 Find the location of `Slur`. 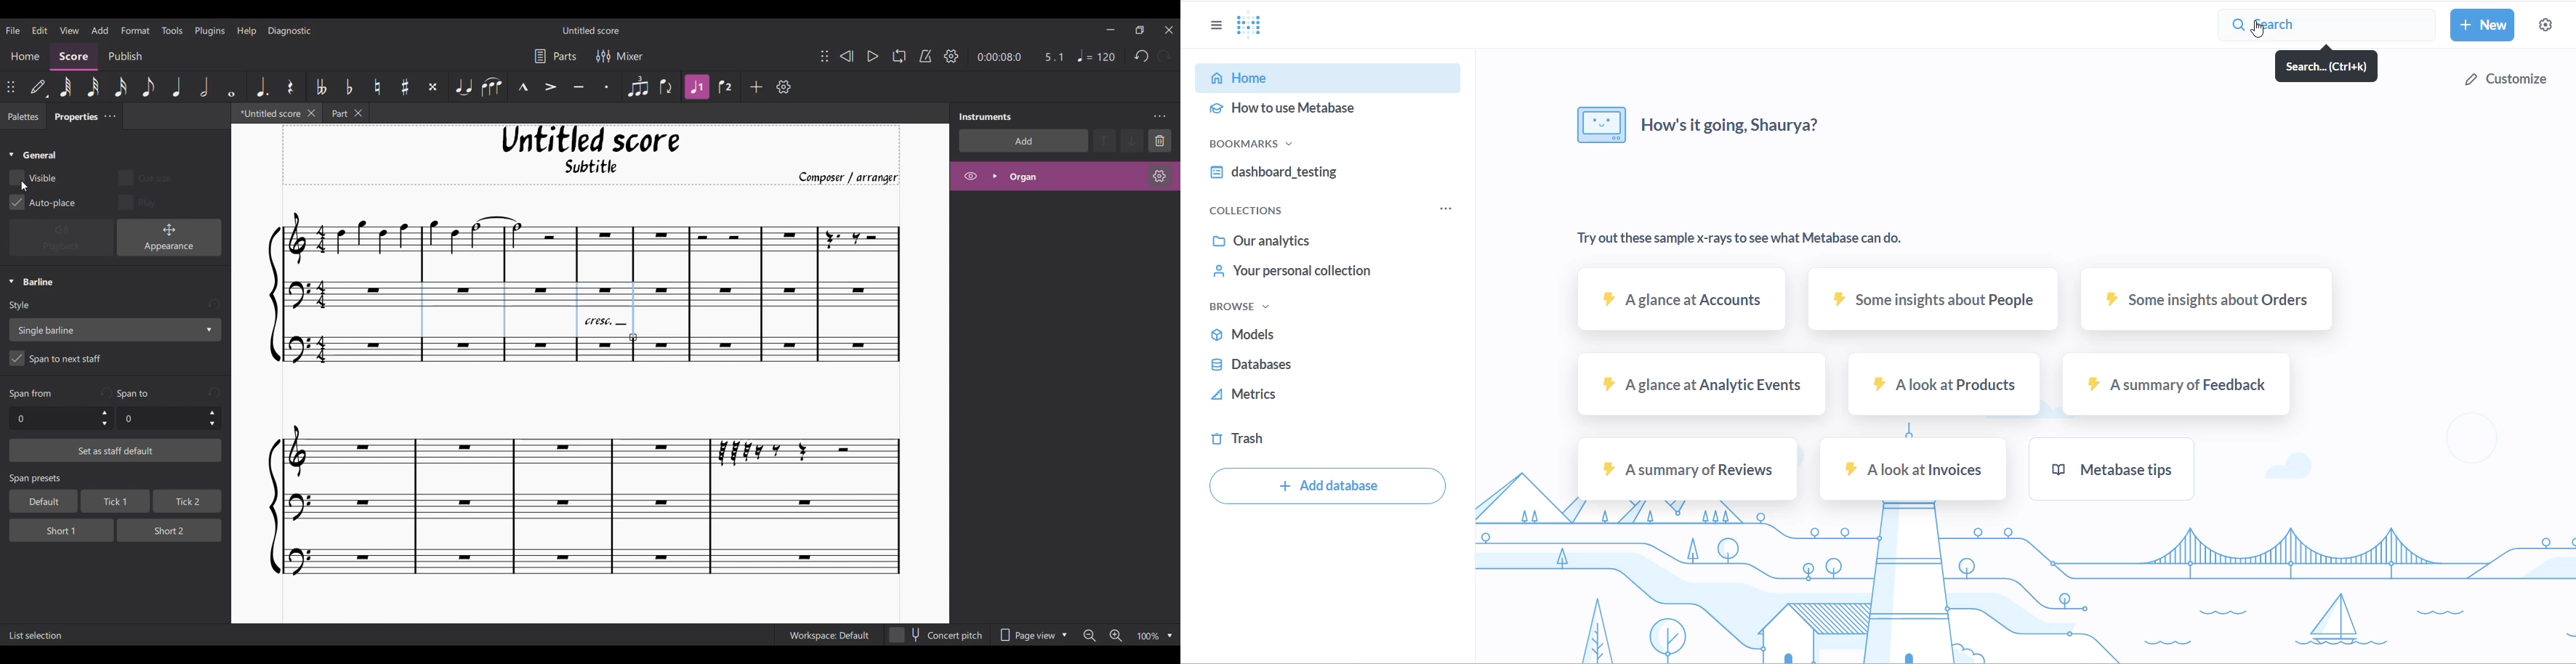

Slur is located at coordinates (491, 87).